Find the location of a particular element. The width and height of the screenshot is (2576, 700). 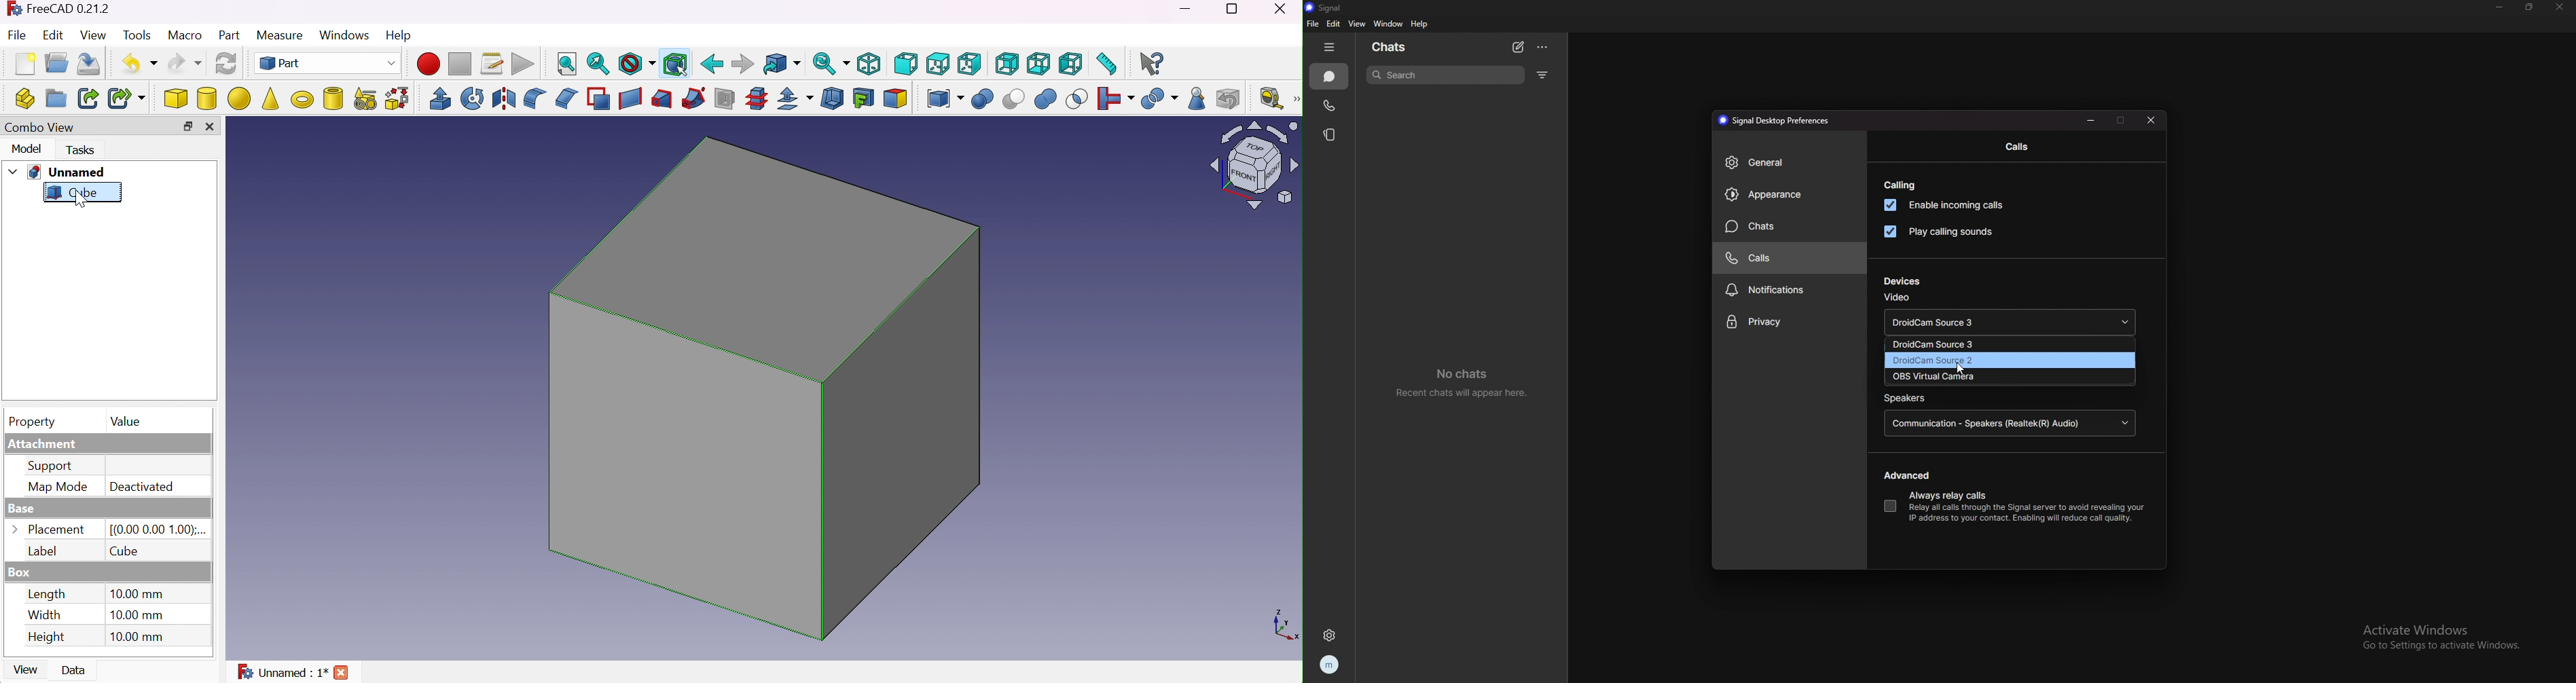

Cylinder is located at coordinates (207, 99).